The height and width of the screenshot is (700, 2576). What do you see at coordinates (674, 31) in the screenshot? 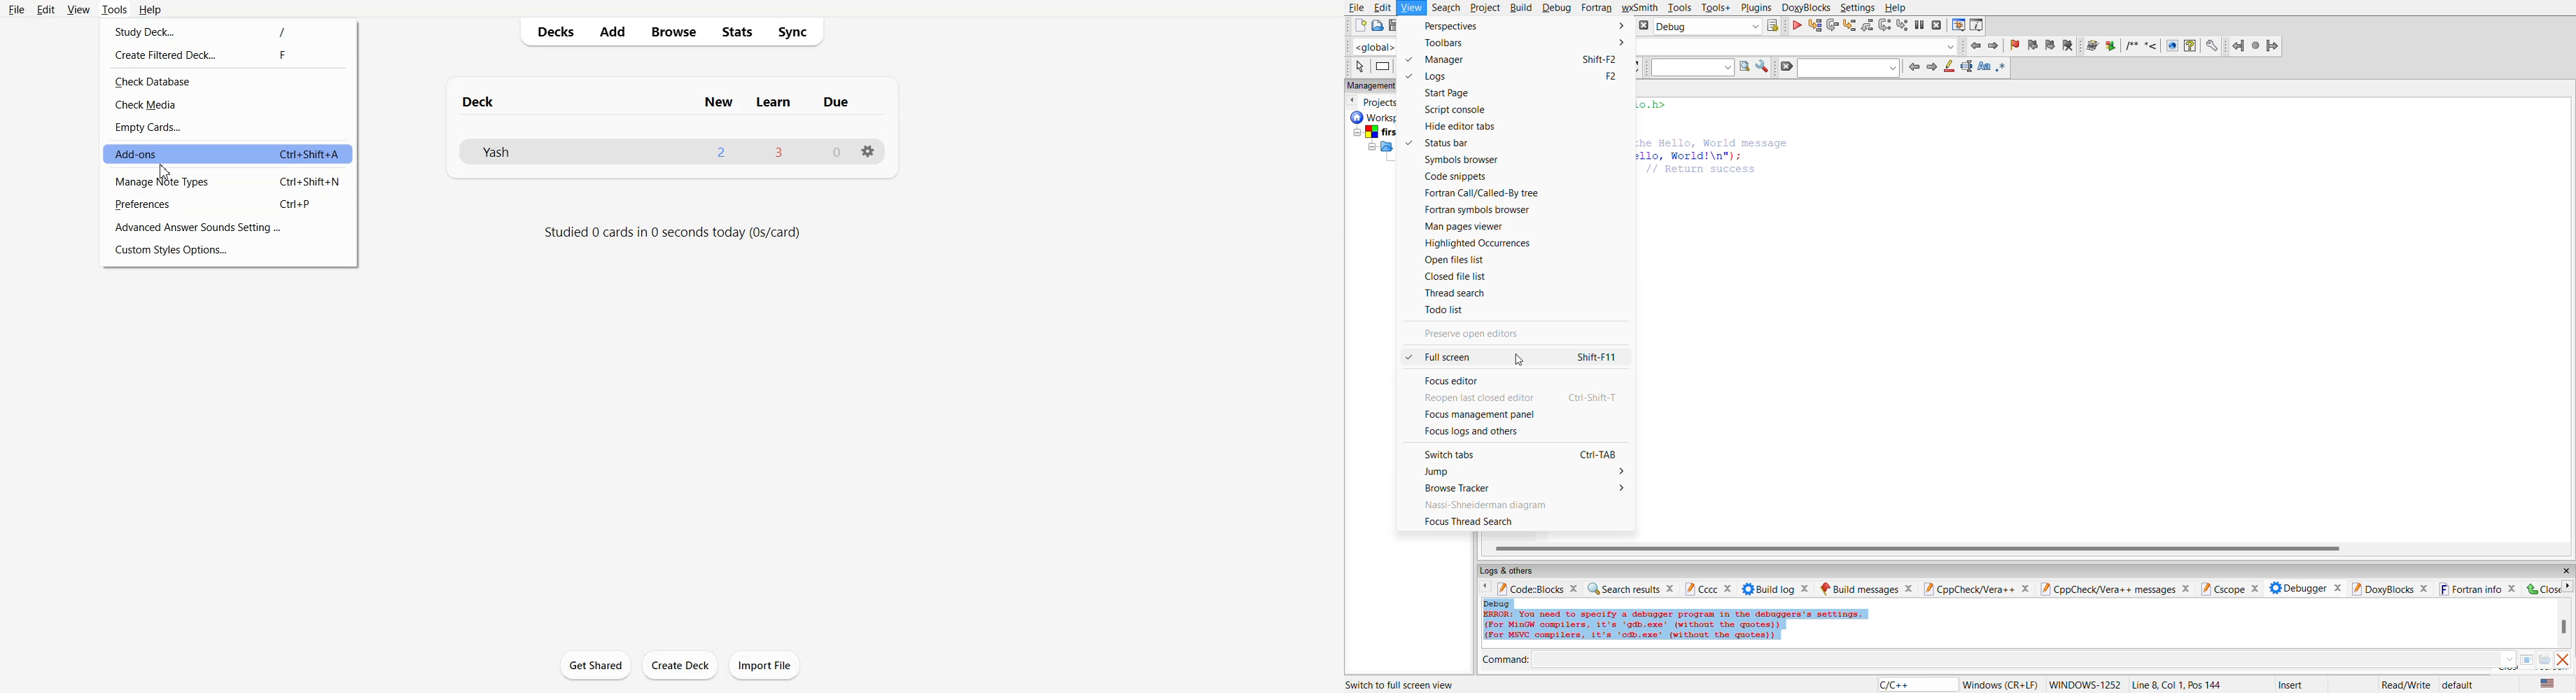
I see `Browse` at bounding box center [674, 31].